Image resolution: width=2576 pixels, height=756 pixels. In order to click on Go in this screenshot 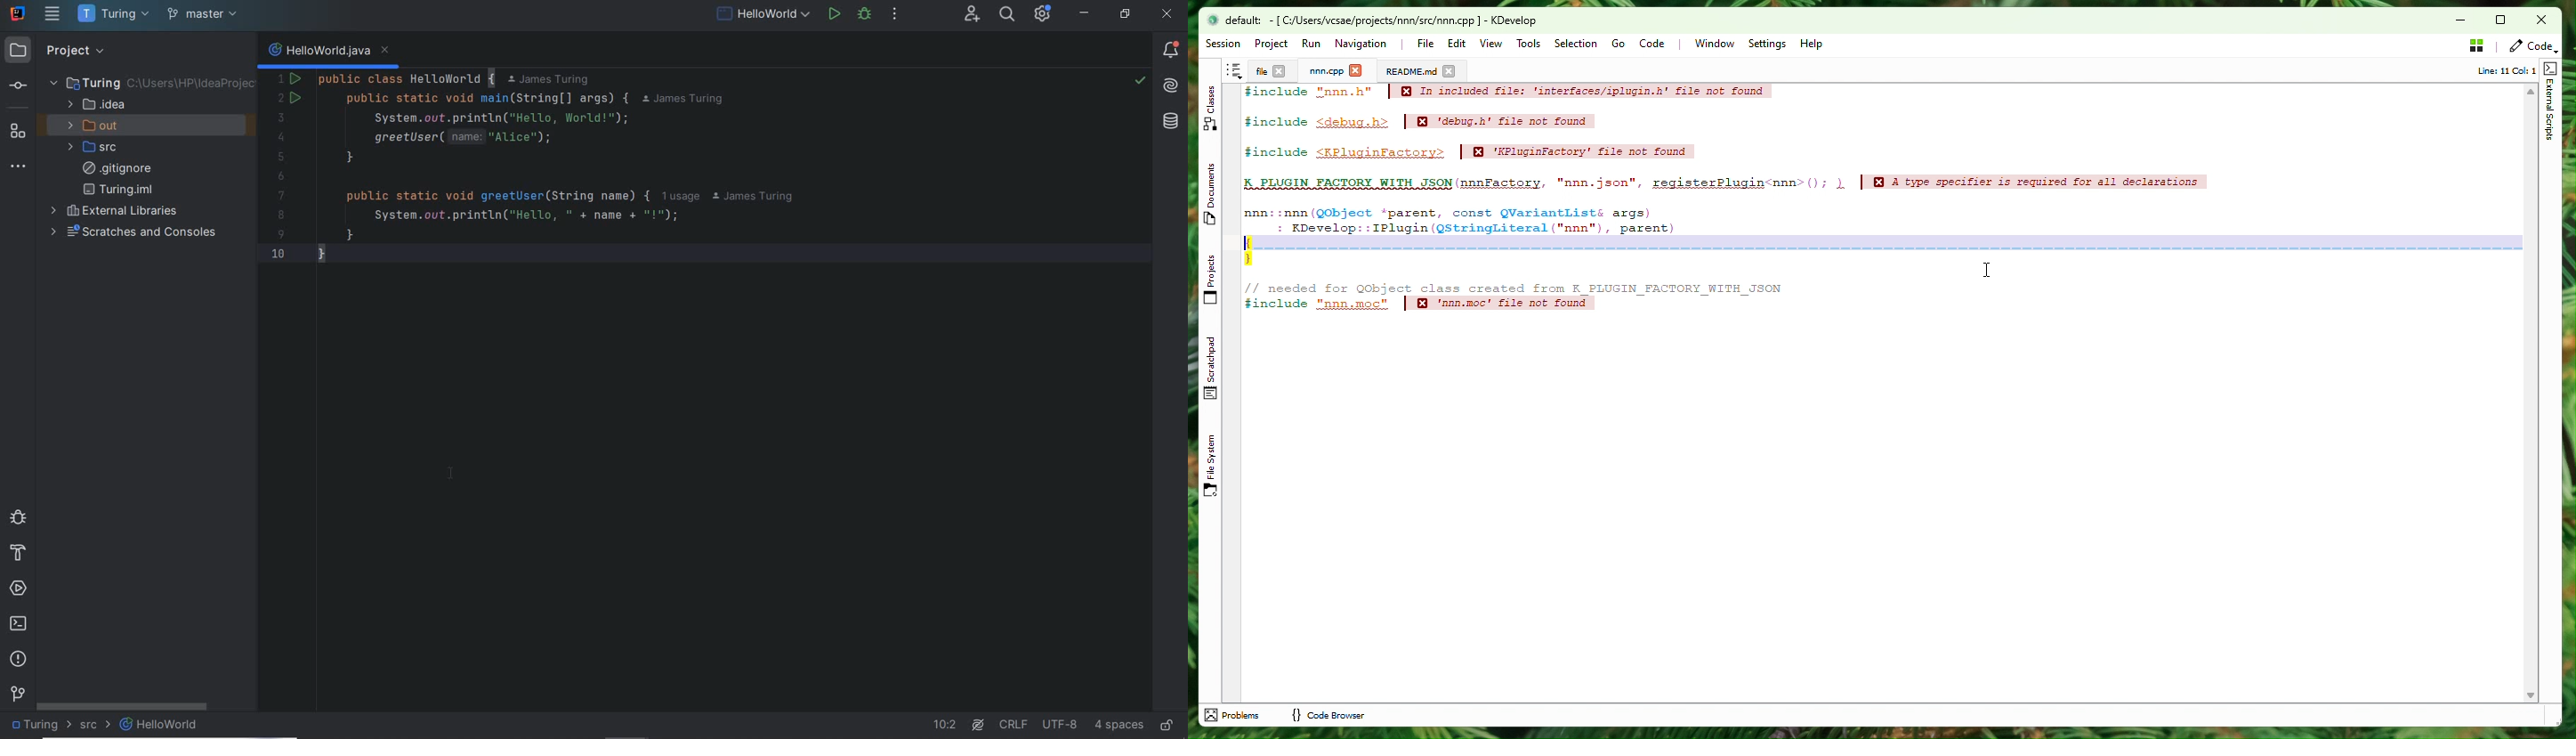, I will do `click(1619, 44)`.